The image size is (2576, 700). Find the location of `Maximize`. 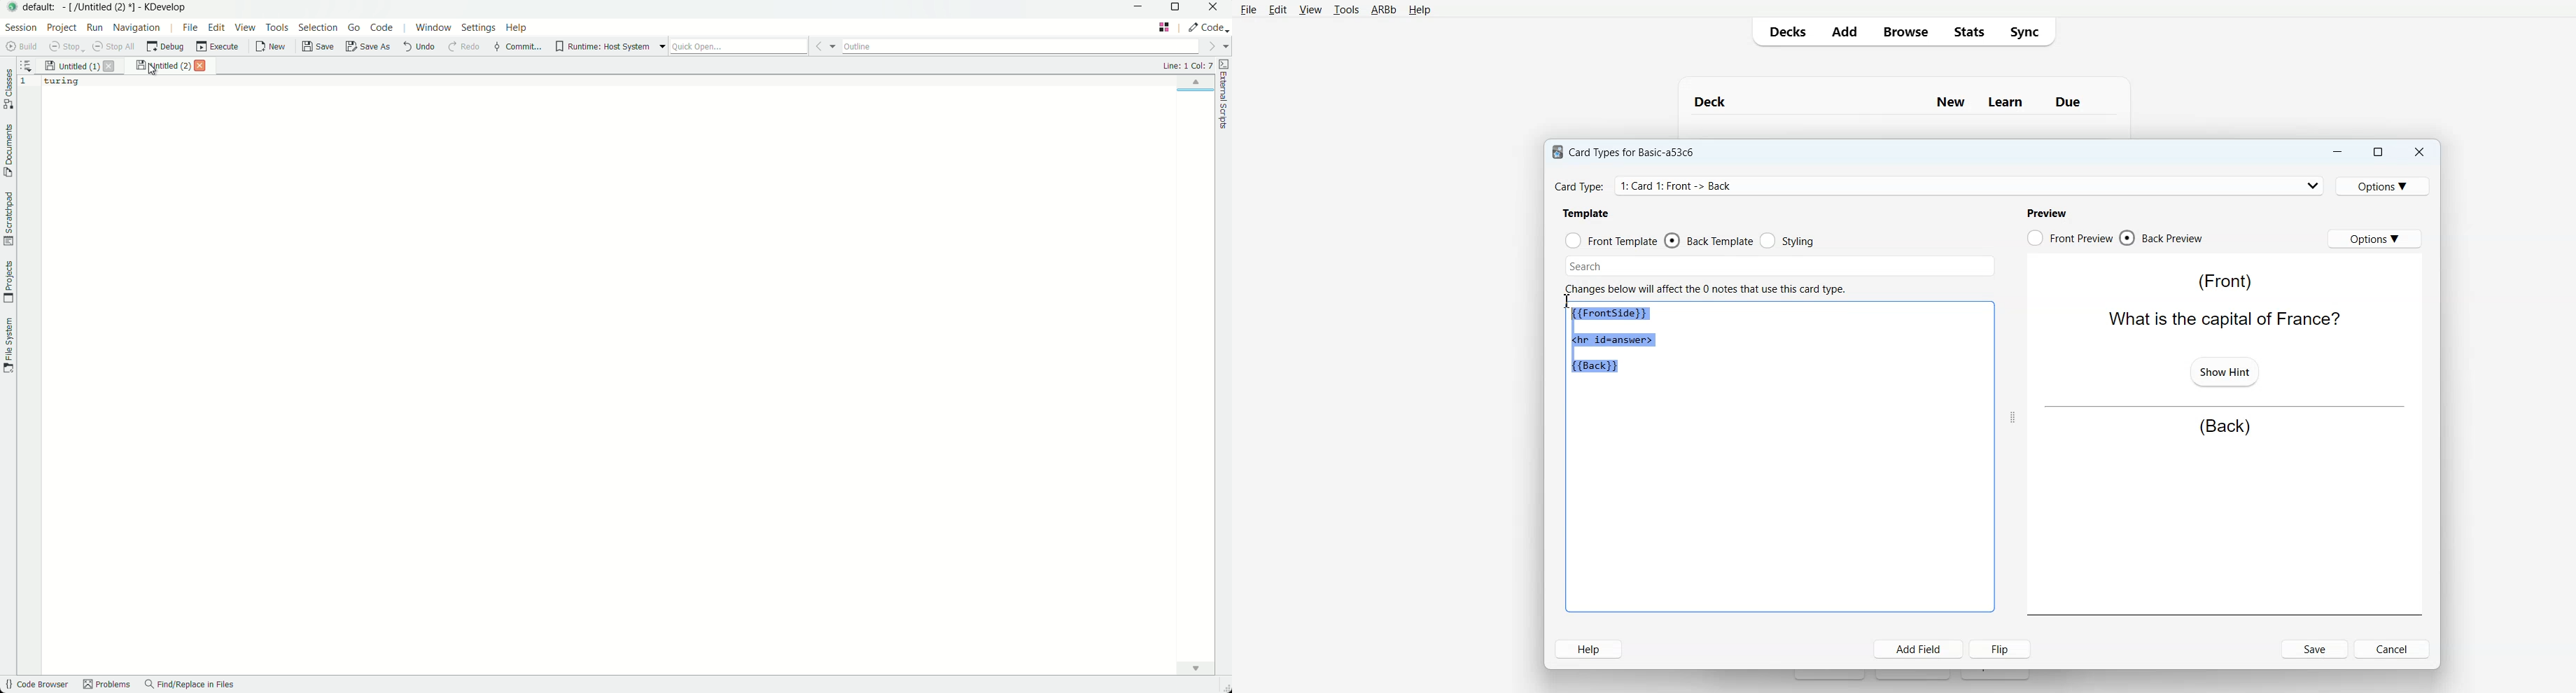

Maximize is located at coordinates (2376, 152).